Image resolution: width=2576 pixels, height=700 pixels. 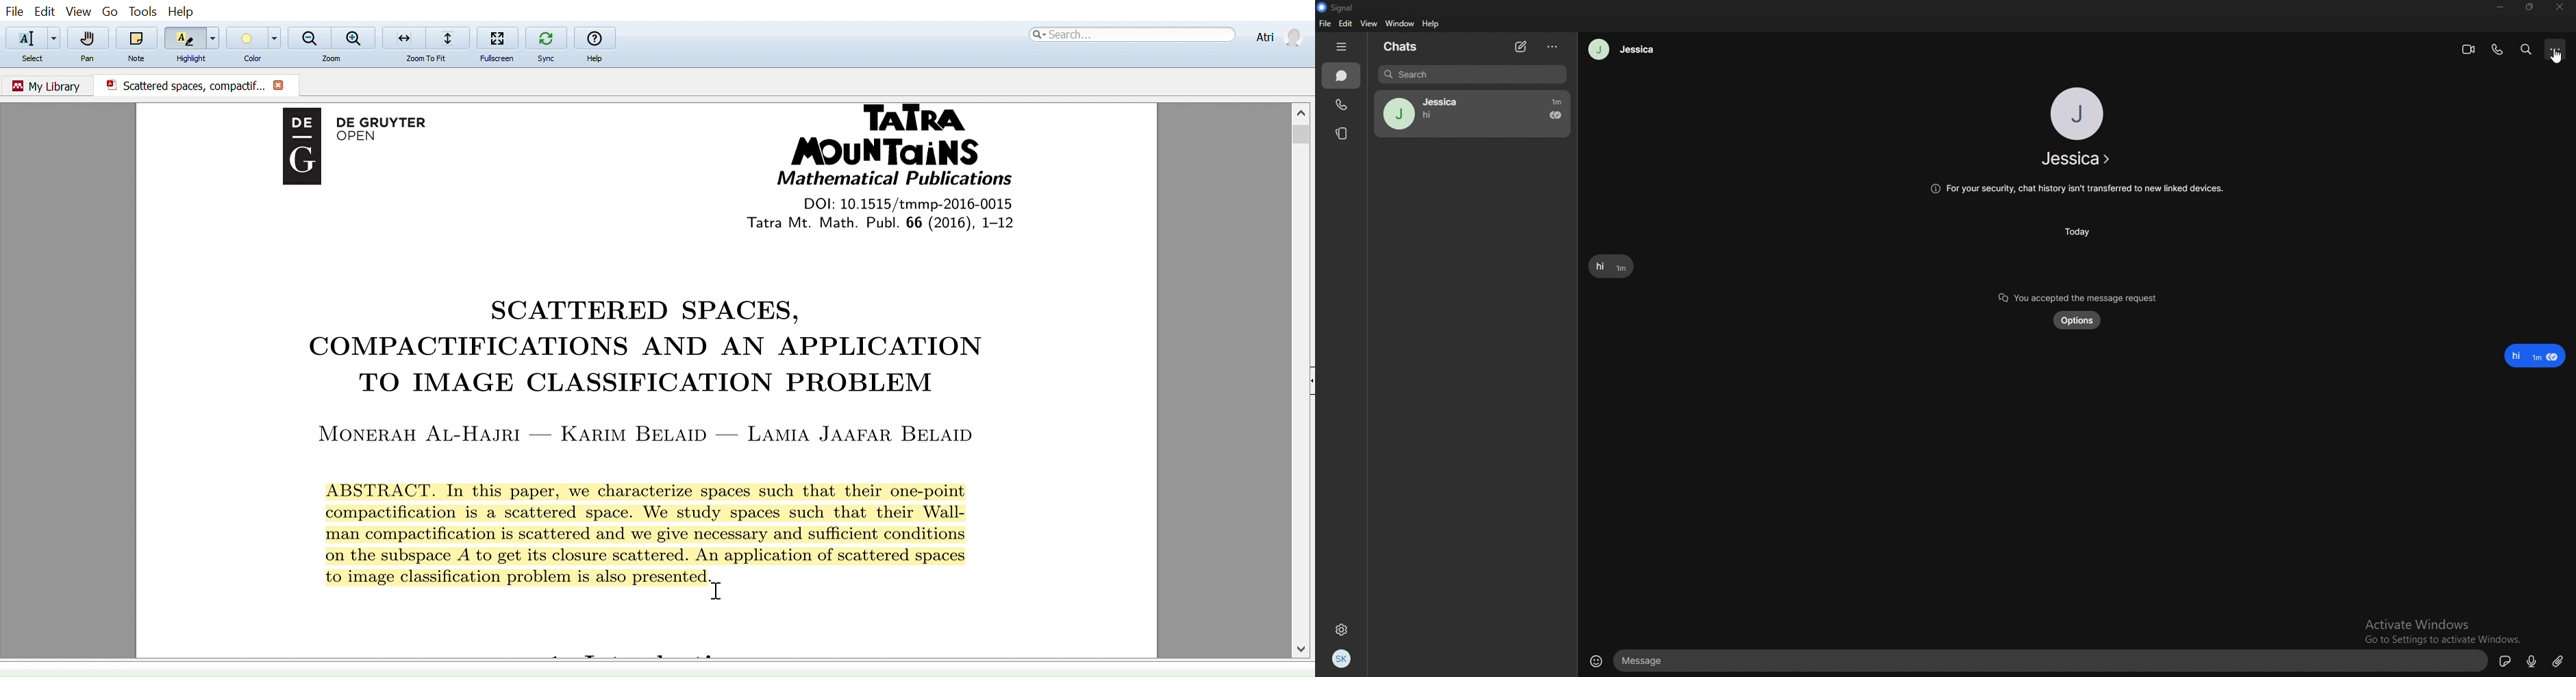 I want to click on message, so click(x=2052, y=662).